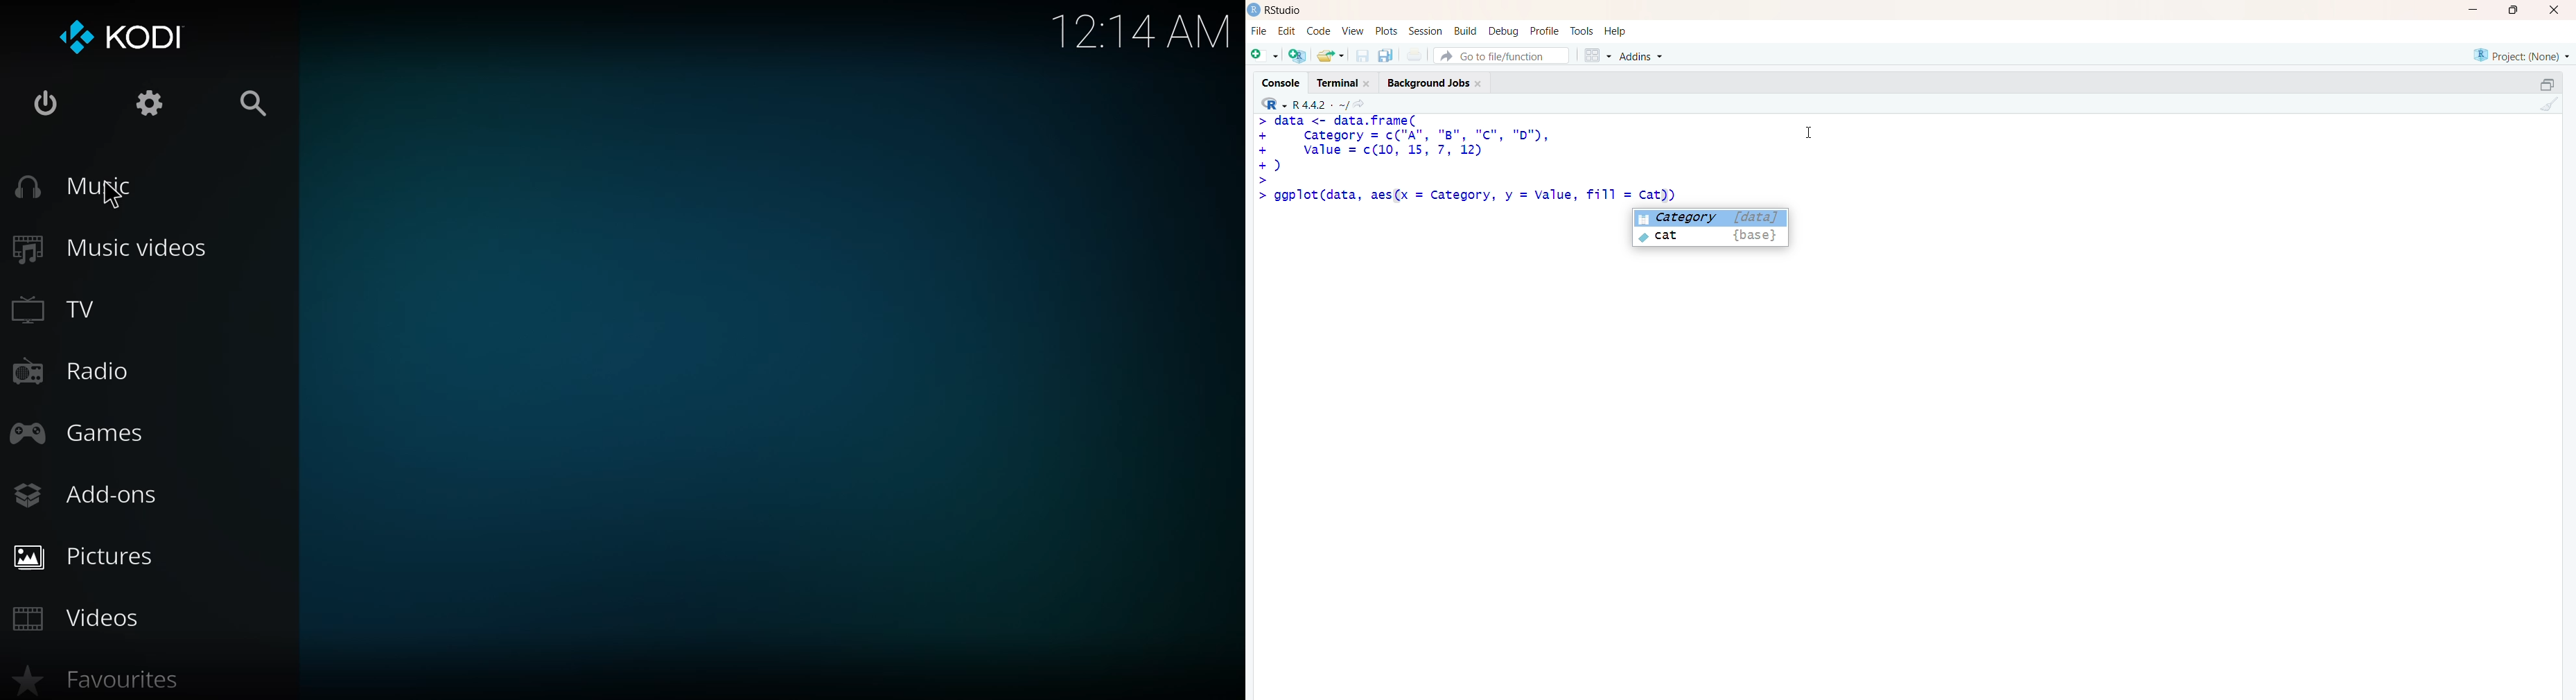 Image resolution: width=2576 pixels, height=700 pixels. I want to click on save current document, so click(1362, 55).